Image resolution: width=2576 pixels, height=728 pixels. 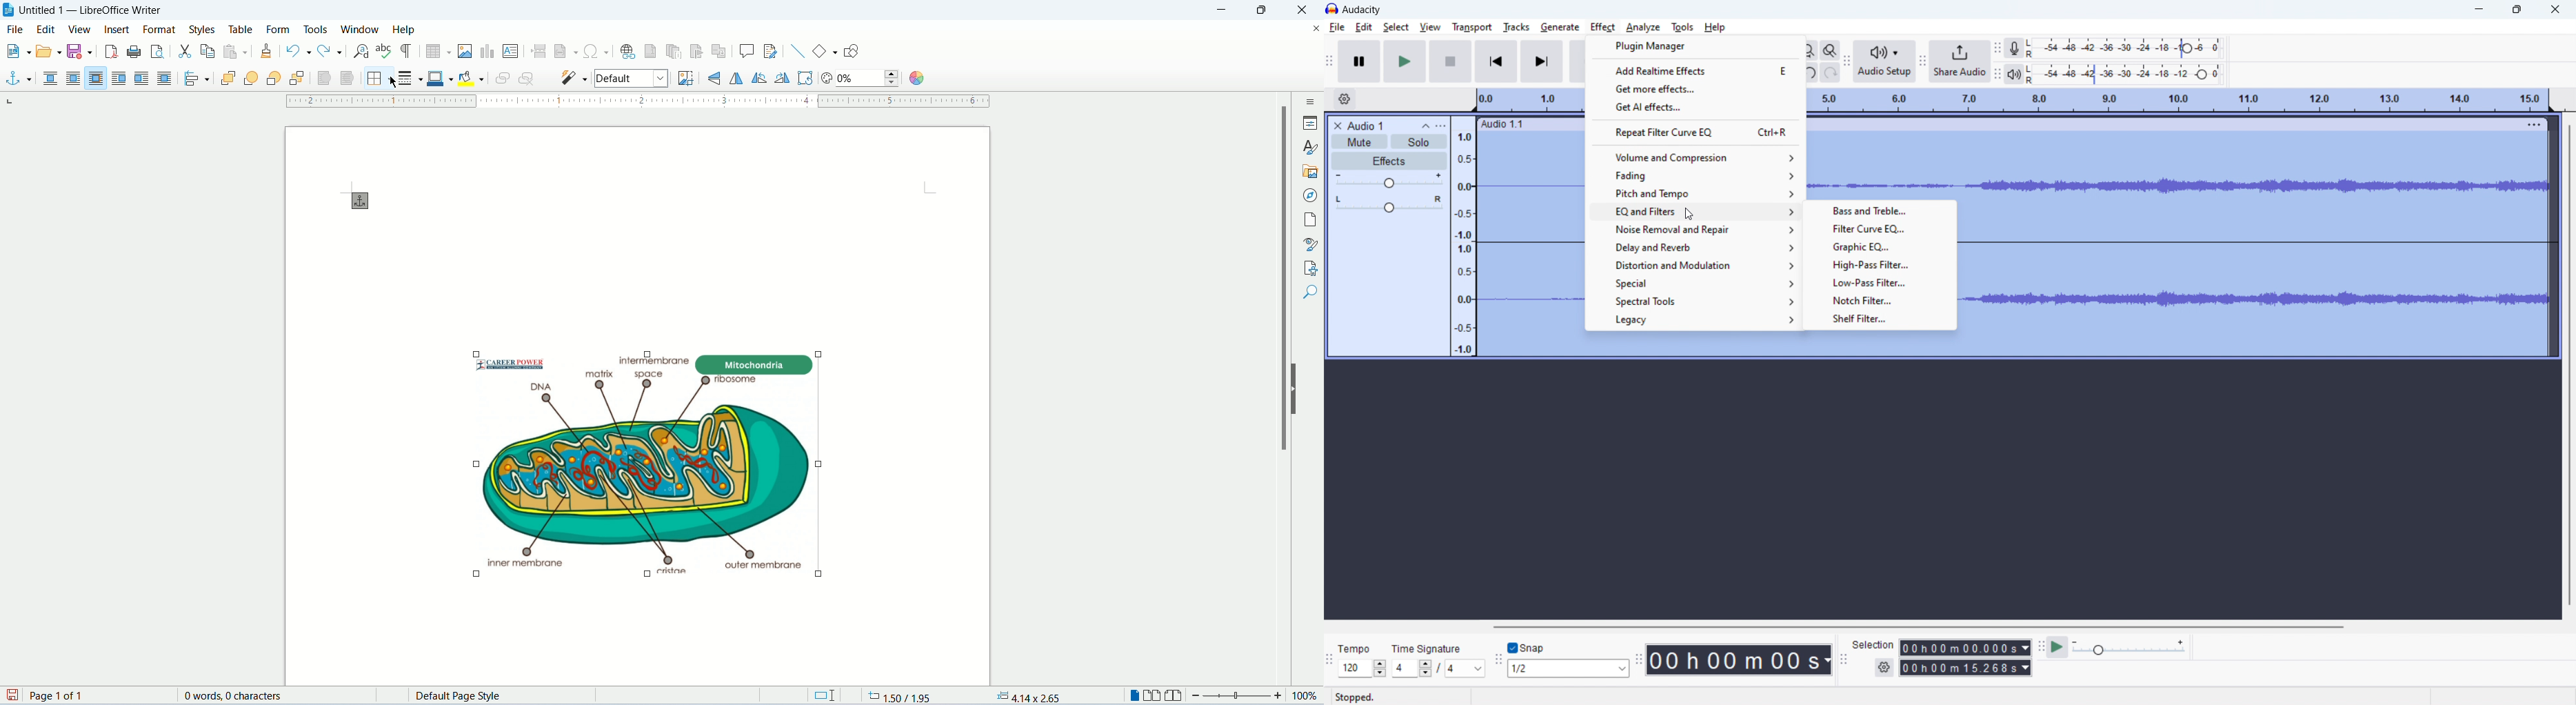 What do you see at coordinates (1697, 87) in the screenshot?
I see `get more effects` at bounding box center [1697, 87].